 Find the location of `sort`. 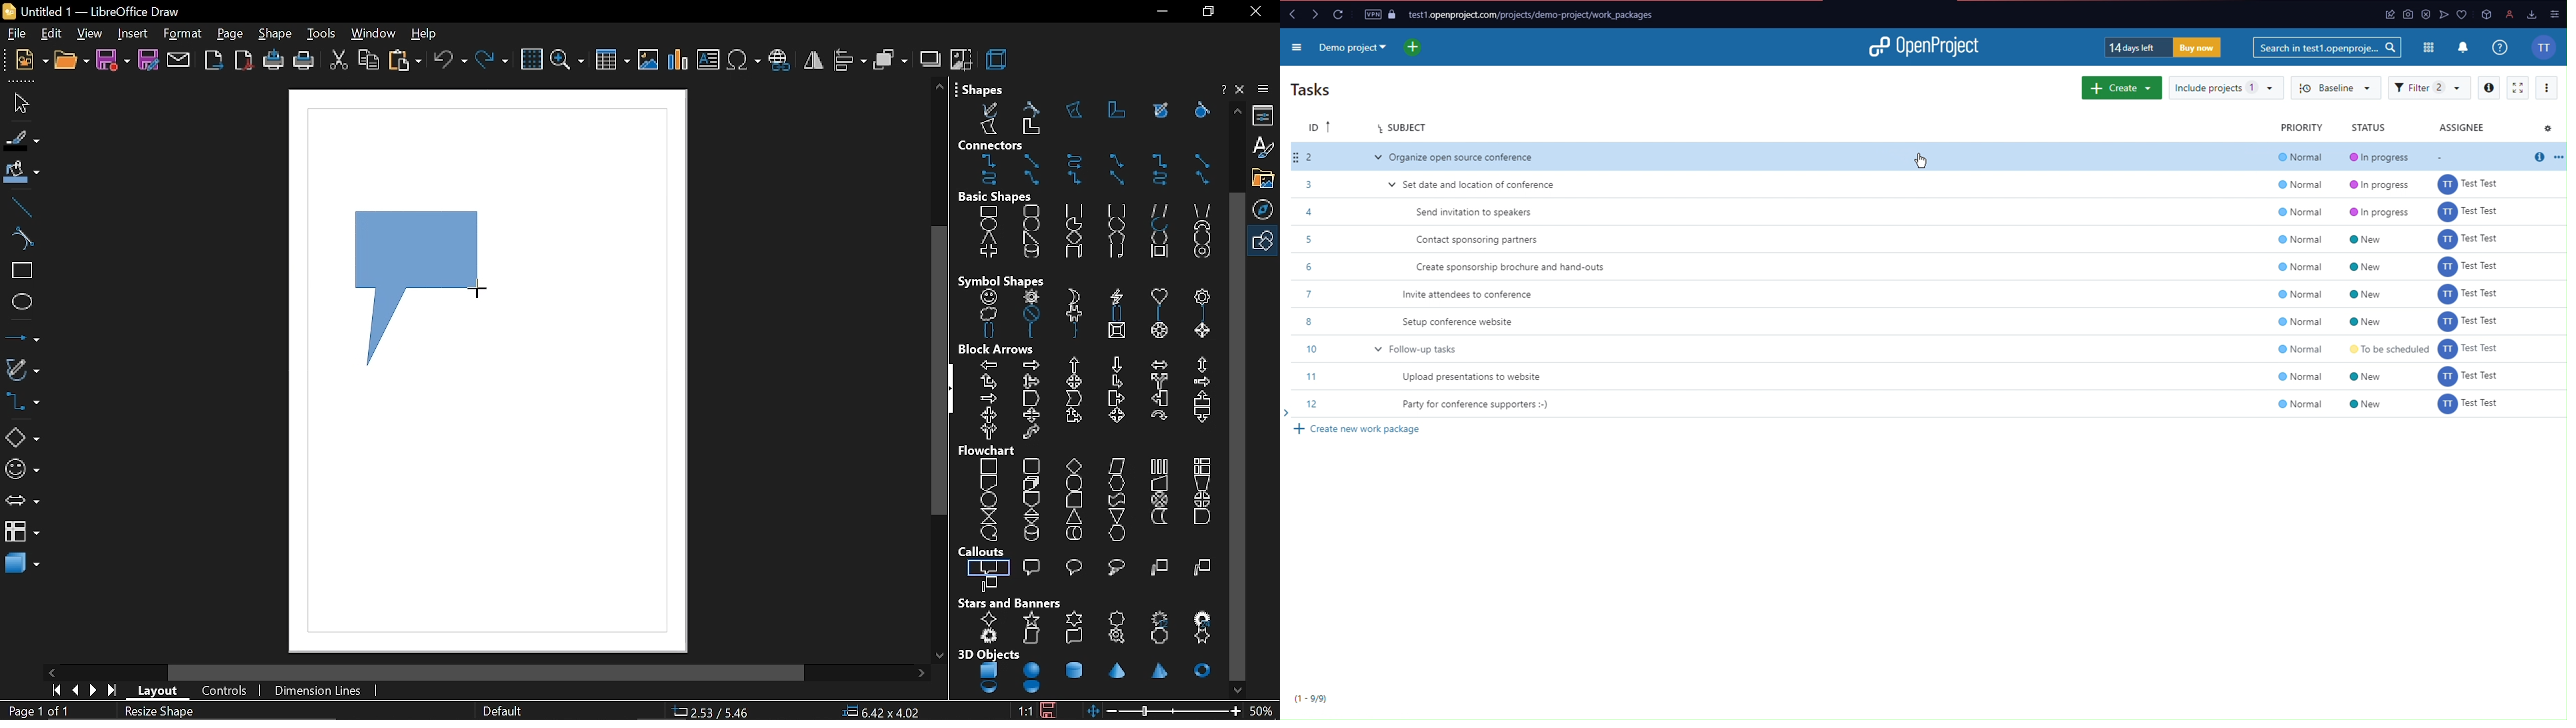

sort is located at coordinates (1030, 516).